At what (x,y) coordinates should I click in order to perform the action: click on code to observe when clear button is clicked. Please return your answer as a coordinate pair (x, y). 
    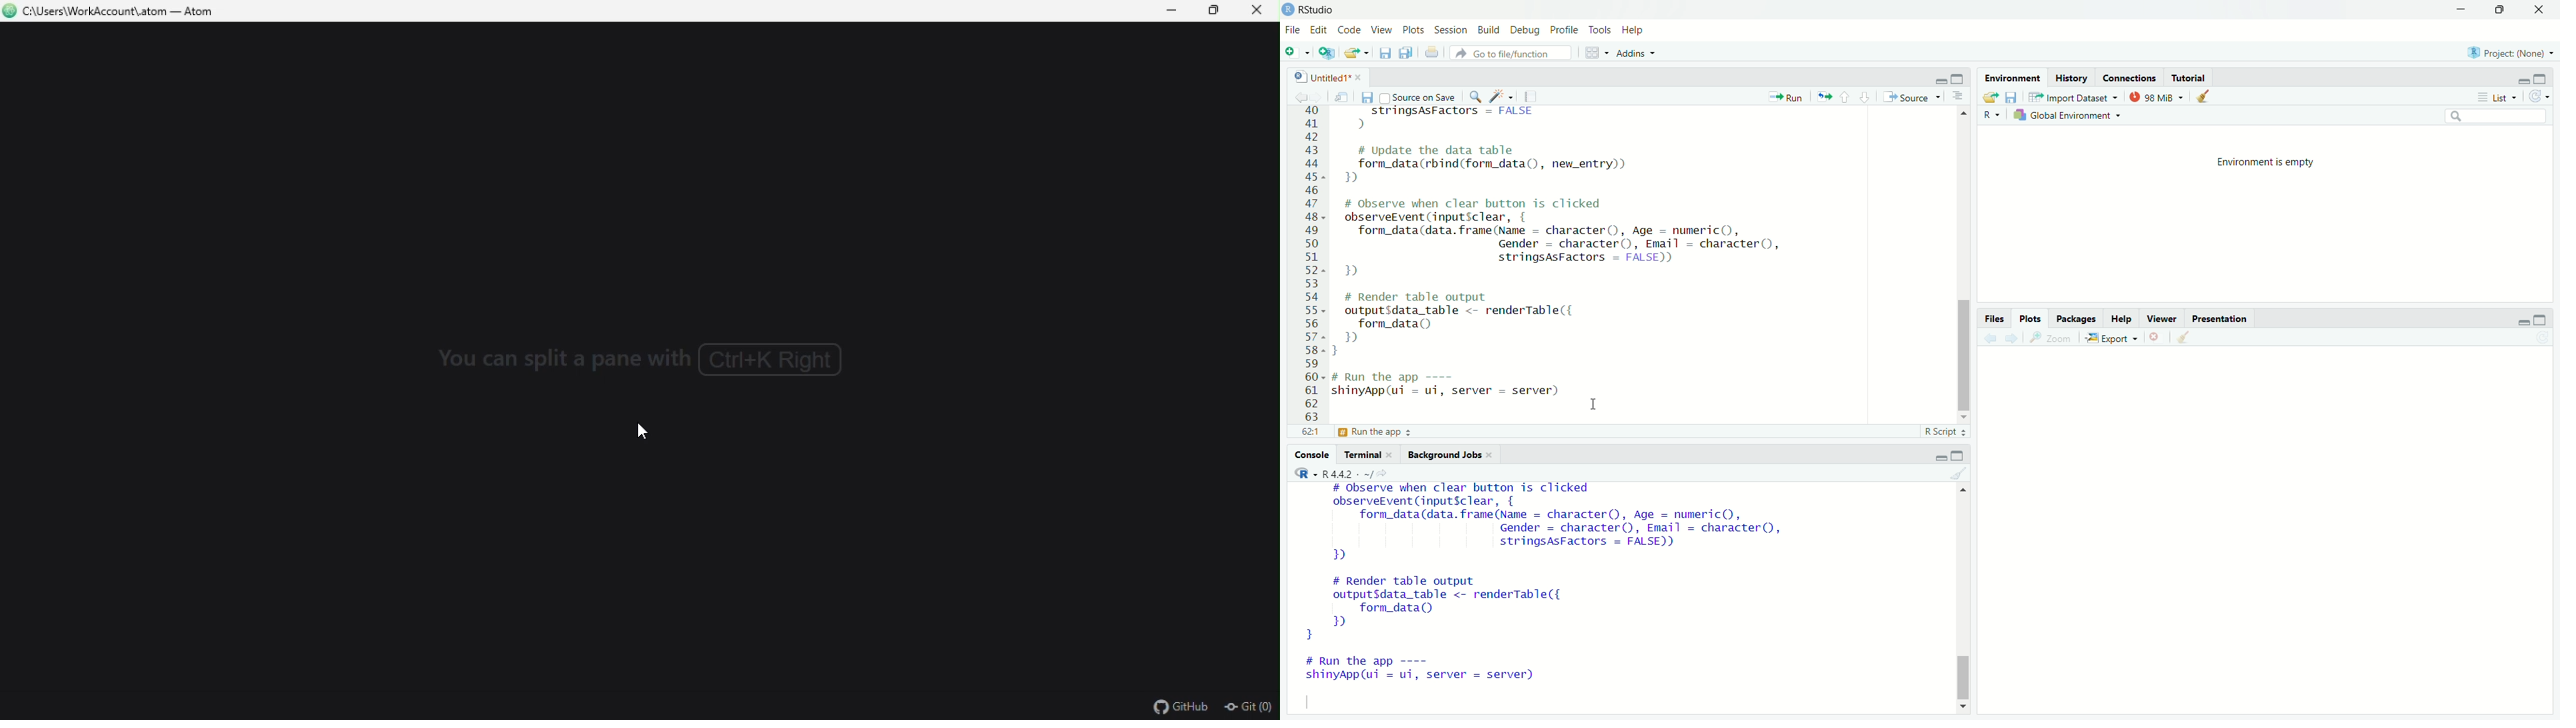
    Looking at the image, I should click on (1564, 524).